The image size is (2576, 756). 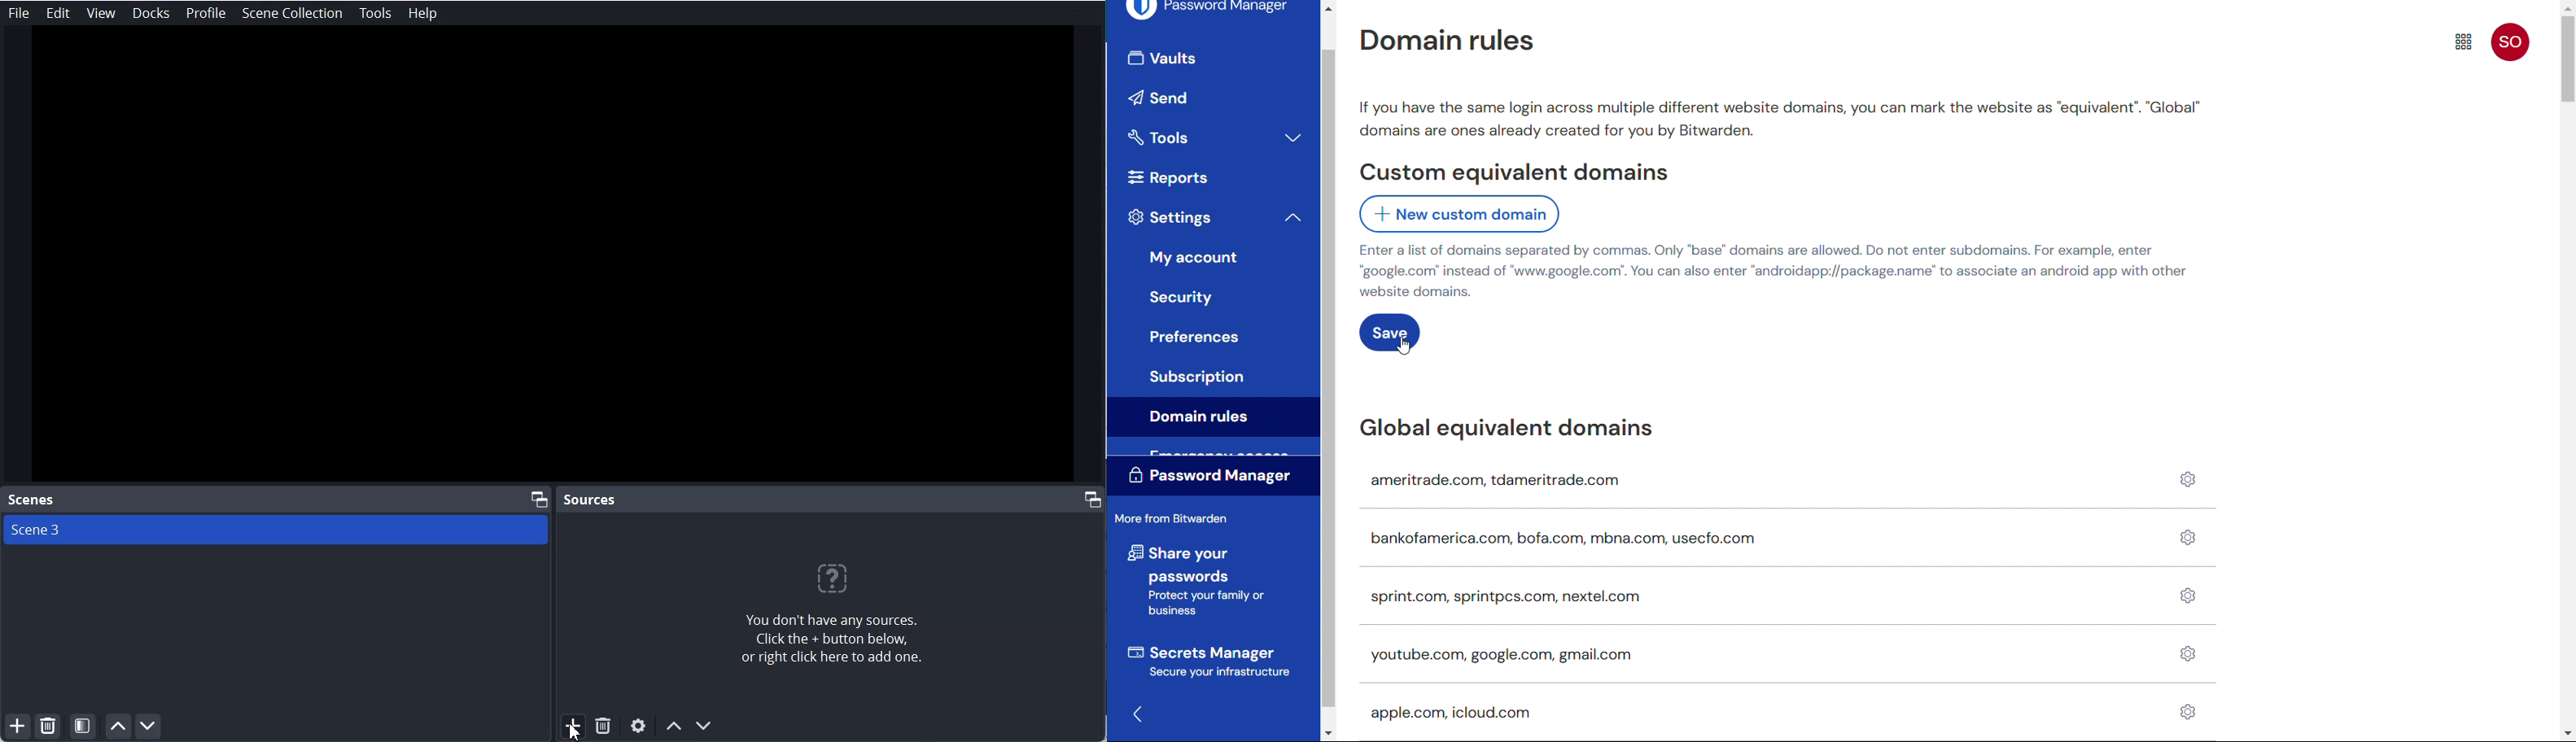 I want to click on Scenes, so click(x=29, y=500).